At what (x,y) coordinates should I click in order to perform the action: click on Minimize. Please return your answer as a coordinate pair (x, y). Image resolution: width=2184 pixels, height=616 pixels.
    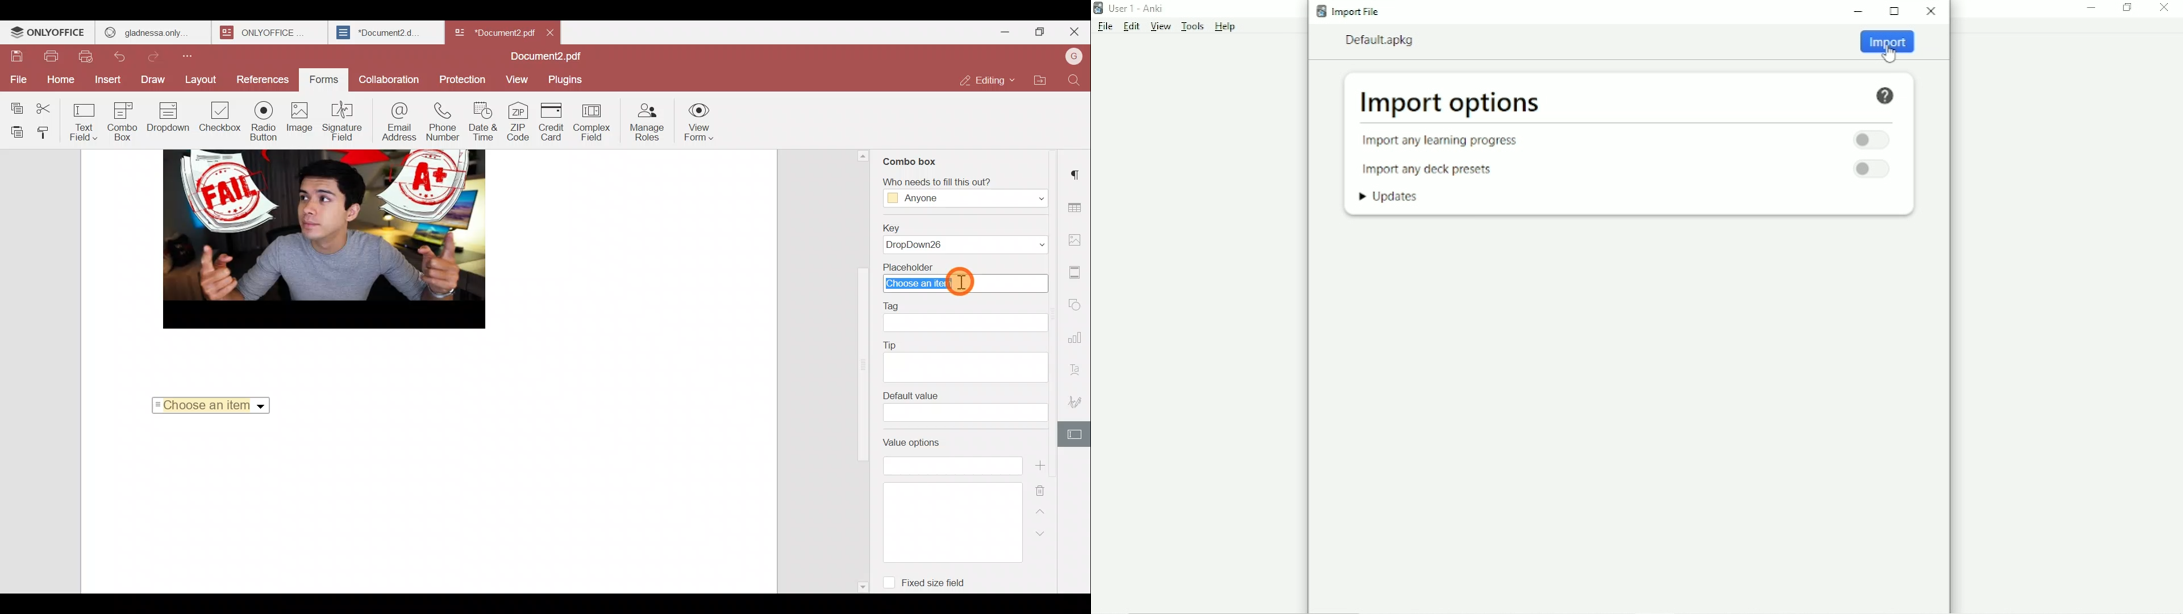
    Looking at the image, I should click on (1860, 12).